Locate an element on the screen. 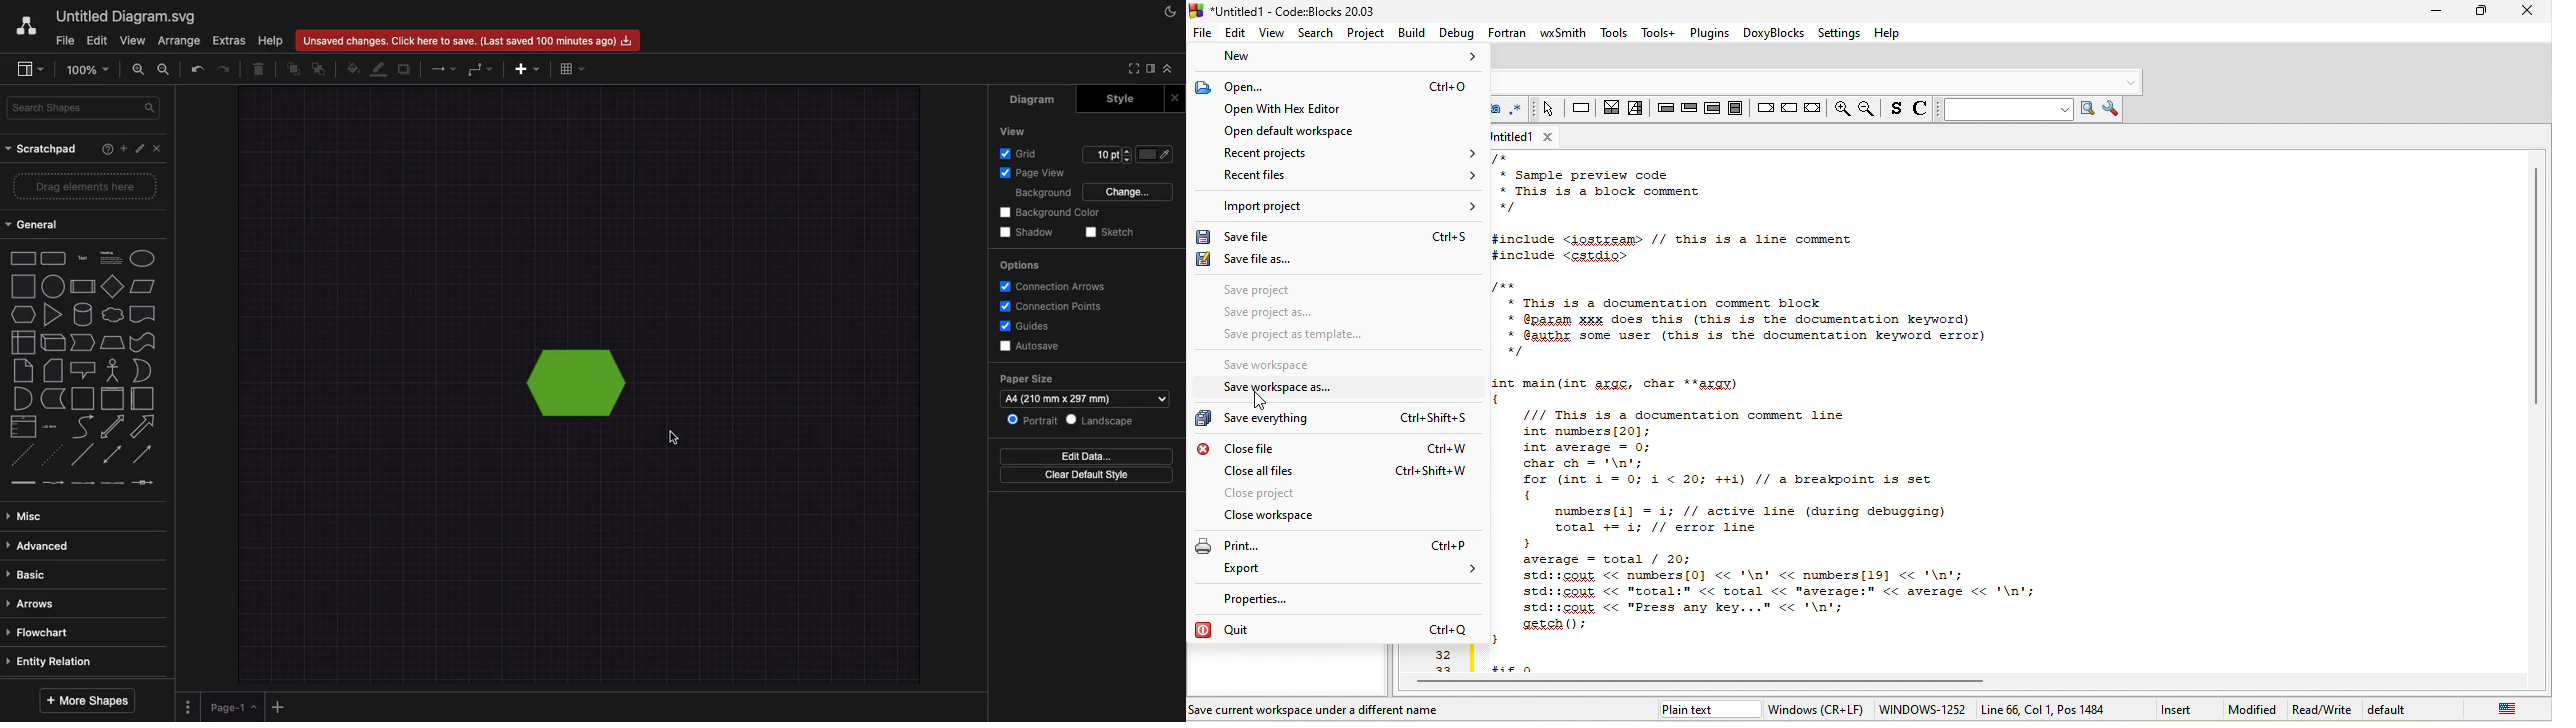 The height and width of the screenshot is (728, 2576). Drag elements here is located at coordinates (88, 185).